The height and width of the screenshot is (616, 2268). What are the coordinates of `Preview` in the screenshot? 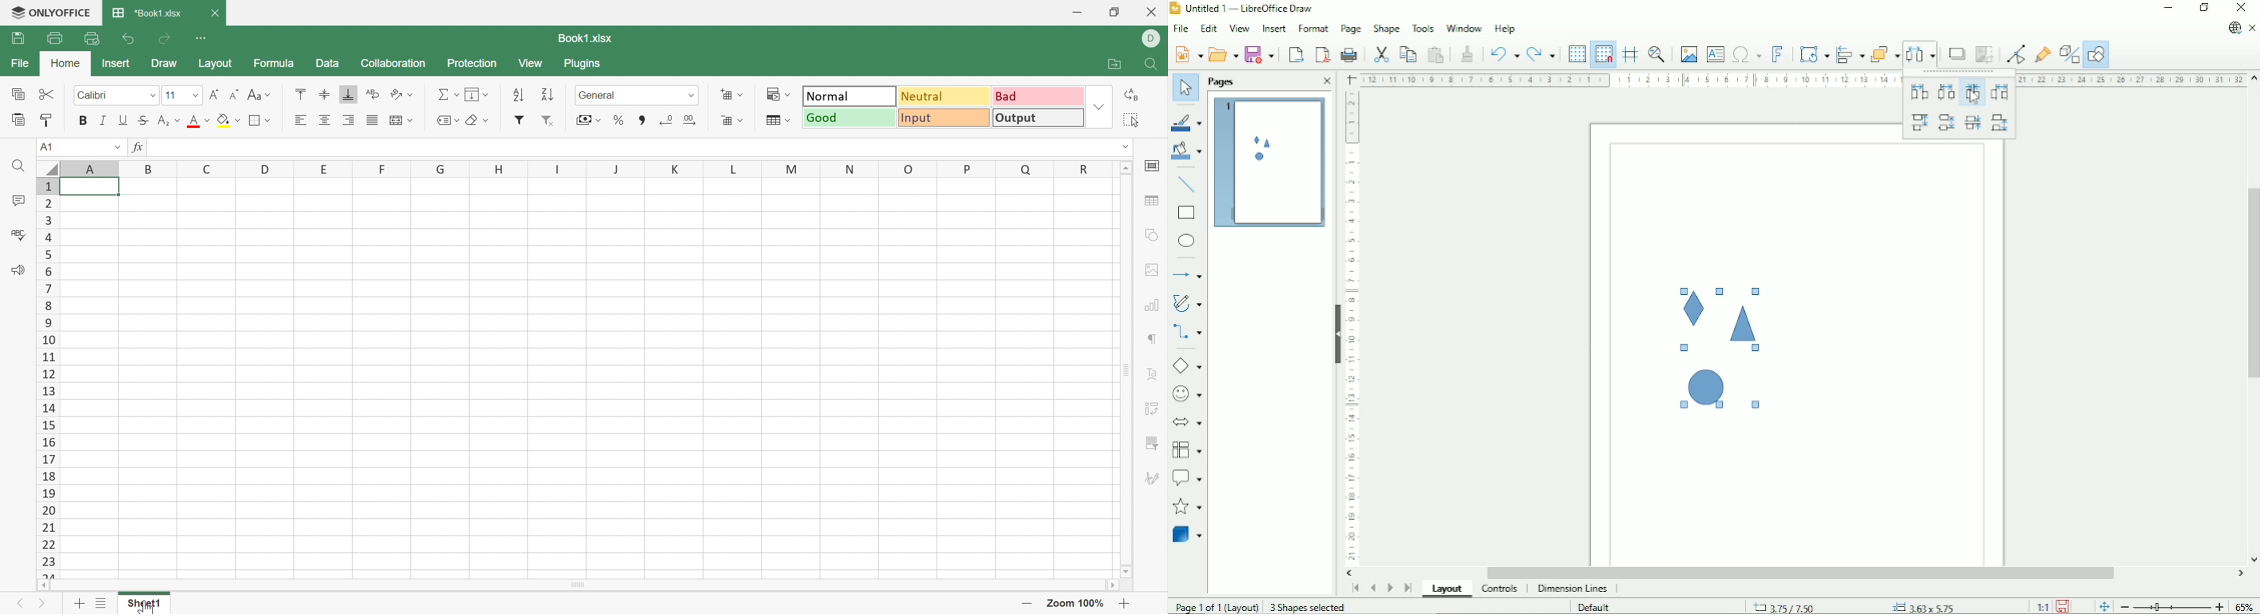 It's located at (1267, 163).